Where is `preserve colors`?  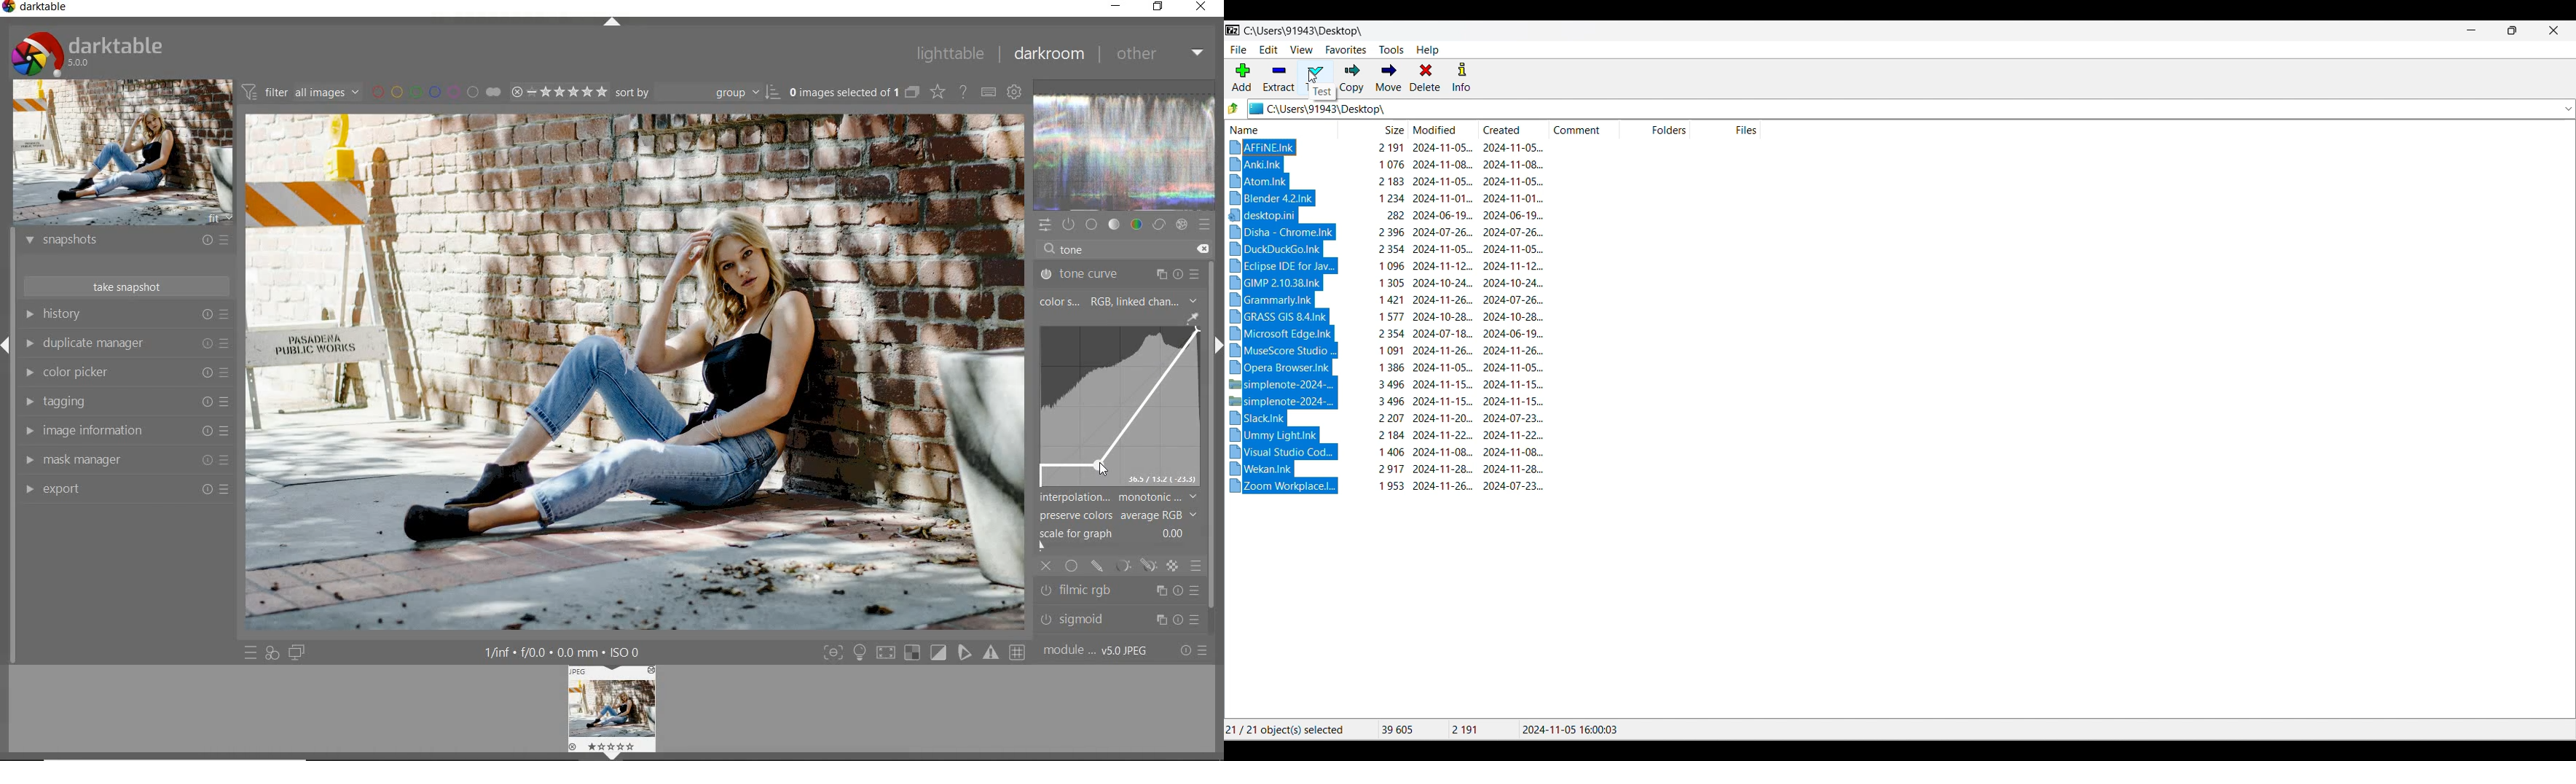 preserve colors is located at coordinates (1111, 516).